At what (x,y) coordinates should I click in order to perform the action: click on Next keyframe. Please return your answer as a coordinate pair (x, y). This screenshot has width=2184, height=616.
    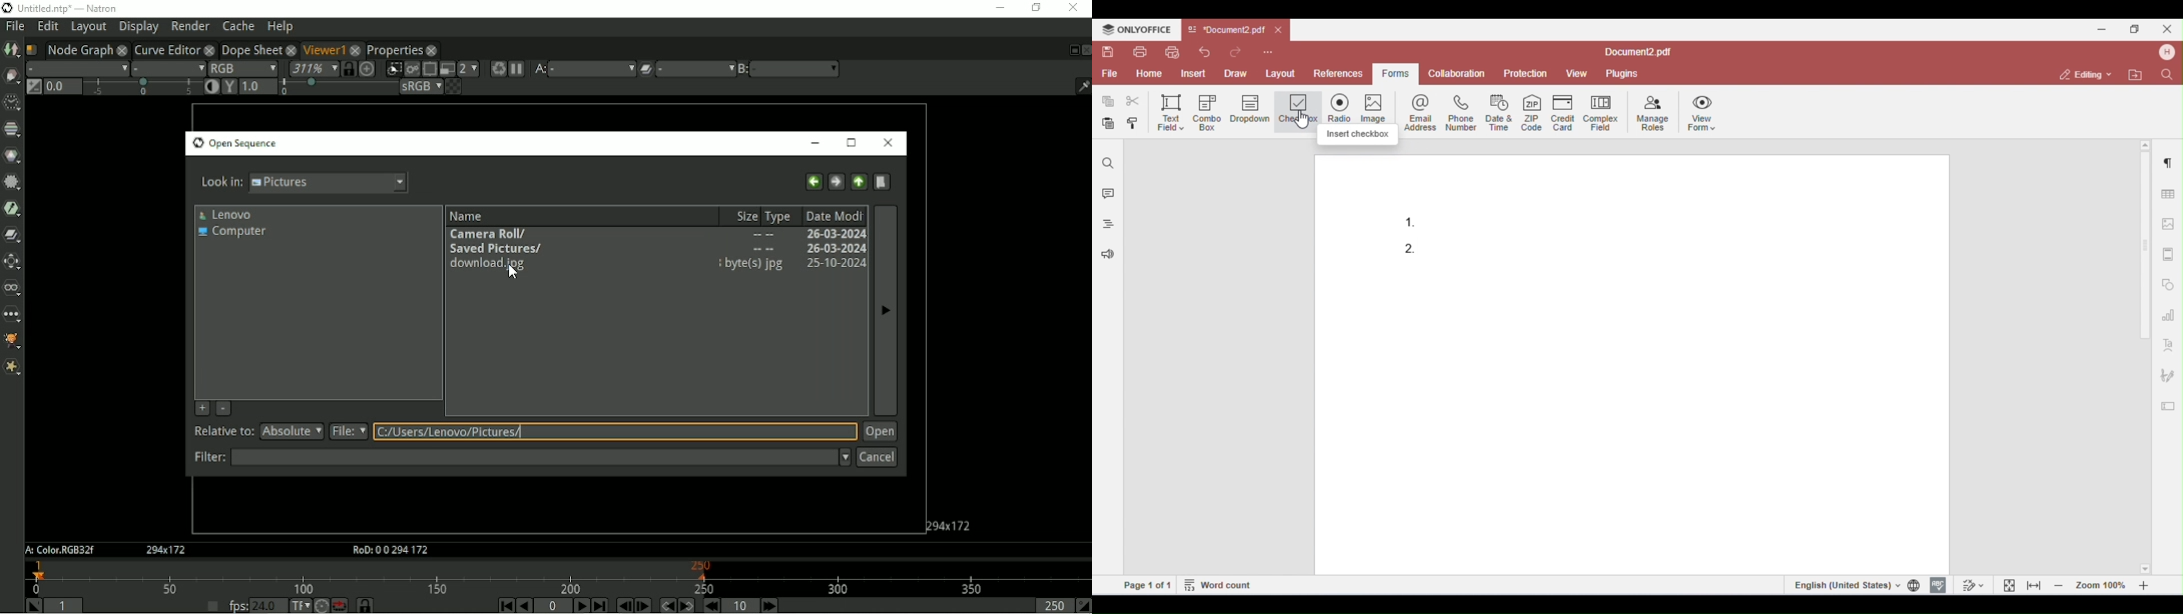
    Looking at the image, I should click on (687, 605).